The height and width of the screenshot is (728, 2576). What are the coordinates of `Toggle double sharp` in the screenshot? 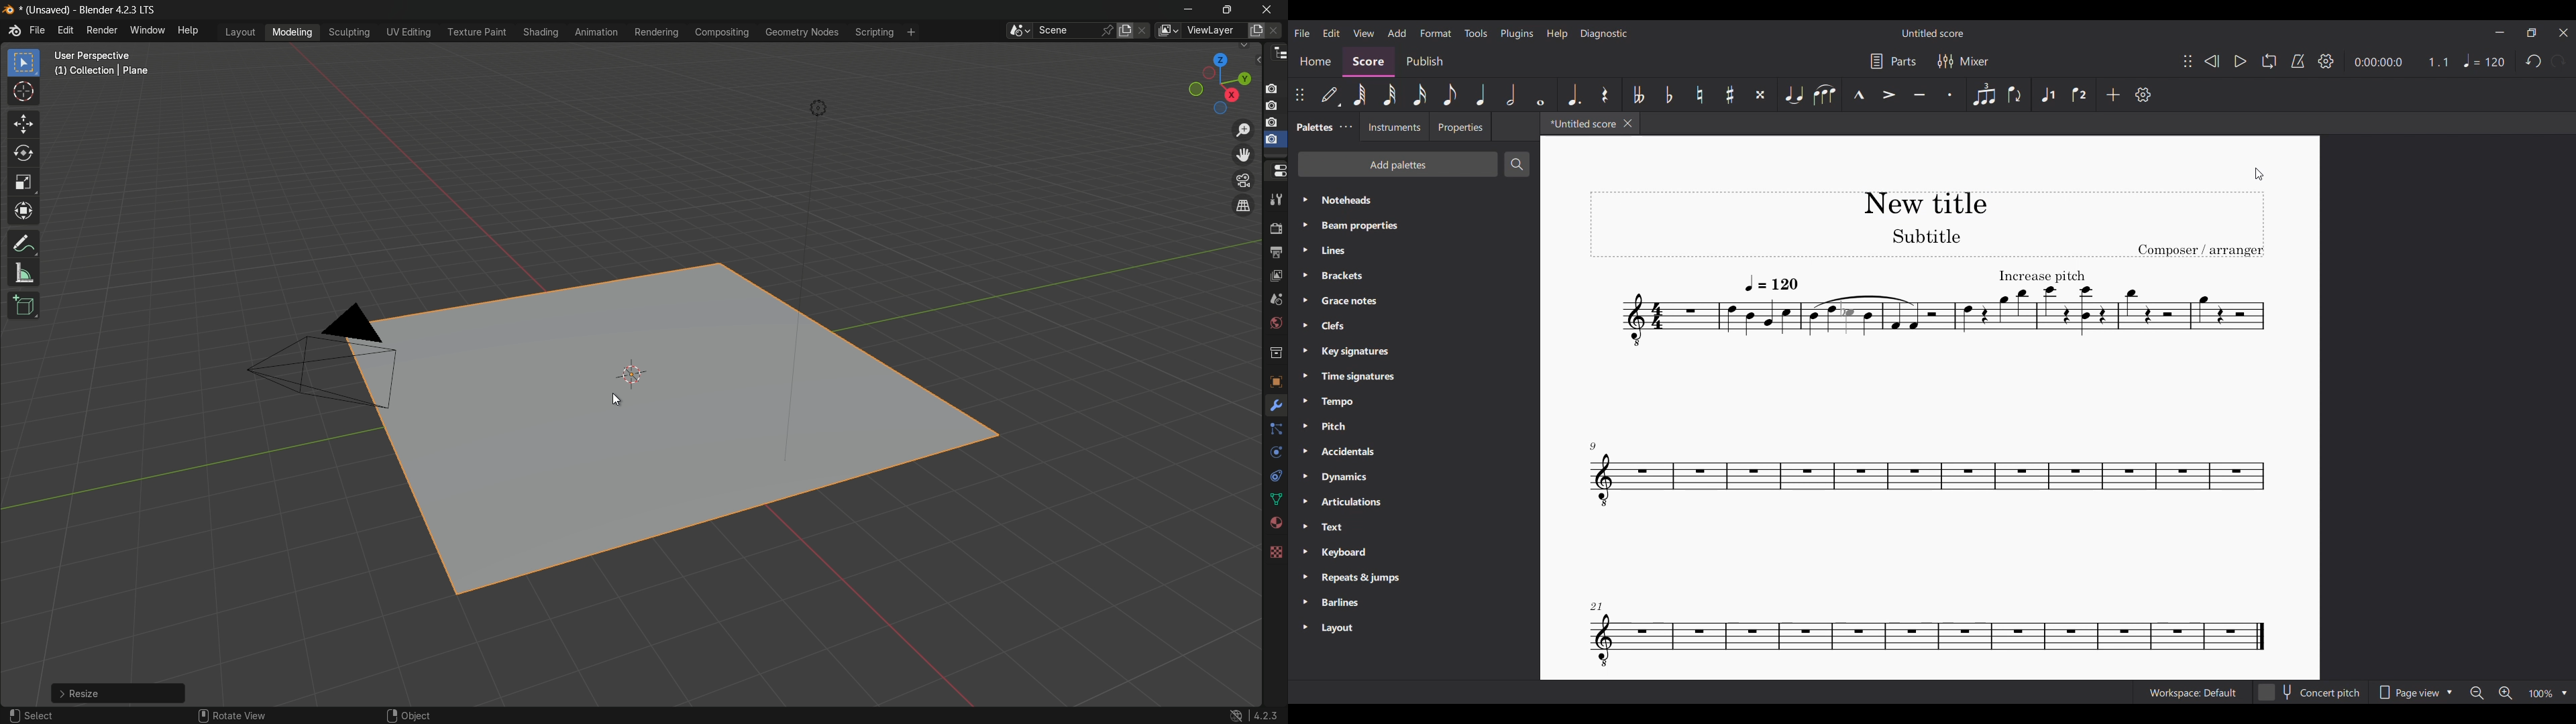 It's located at (1760, 95).